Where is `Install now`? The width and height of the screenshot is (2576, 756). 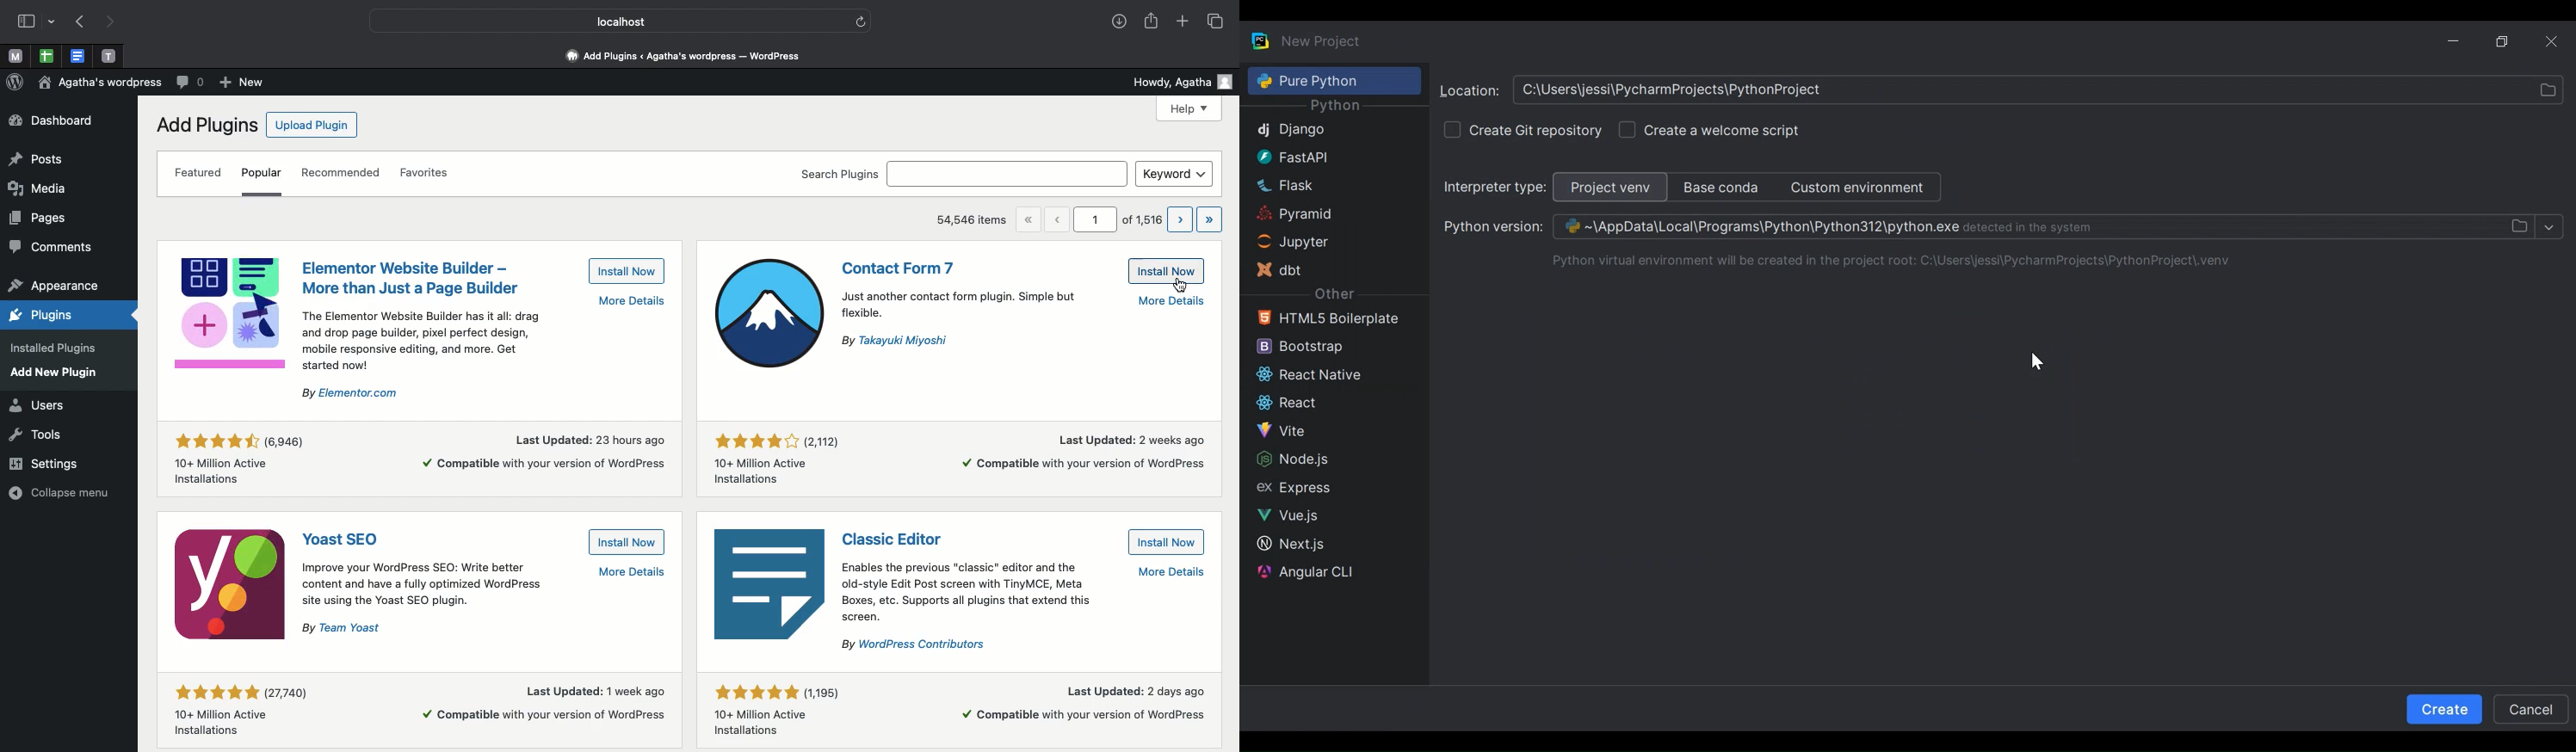 Install now is located at coordinates (627, 270).